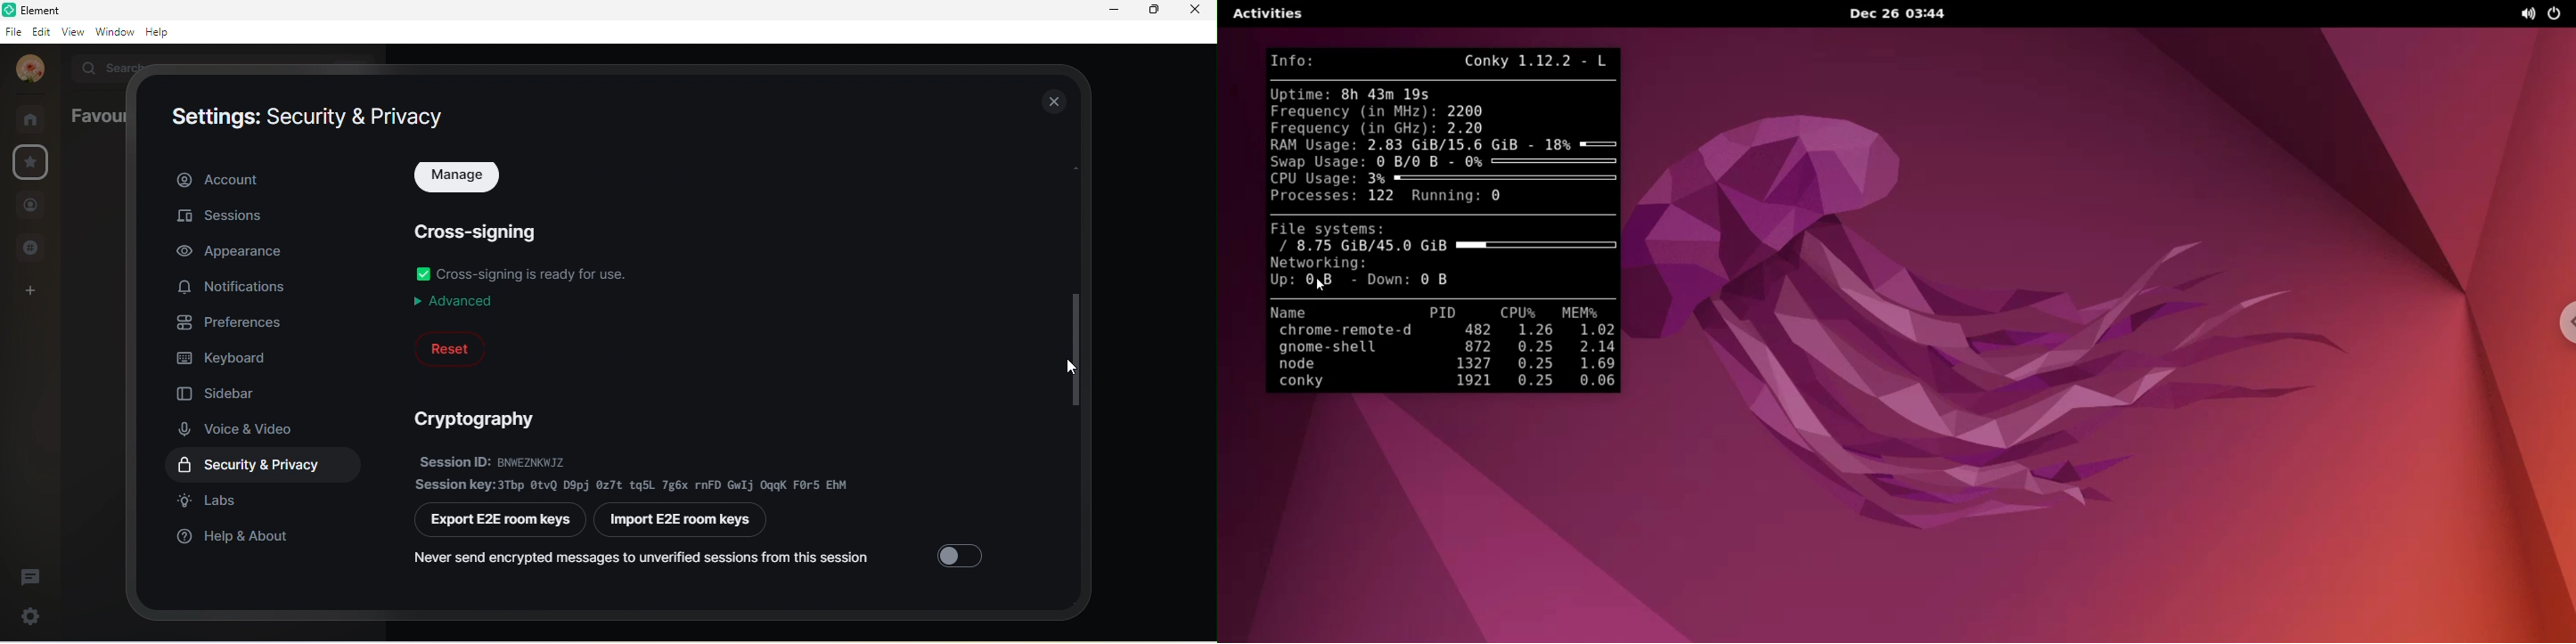 The width and height of the screenshot is (2576, 644). Describe the element at coordinates (42, 32) in the screenshot. I see `edit` at that location.